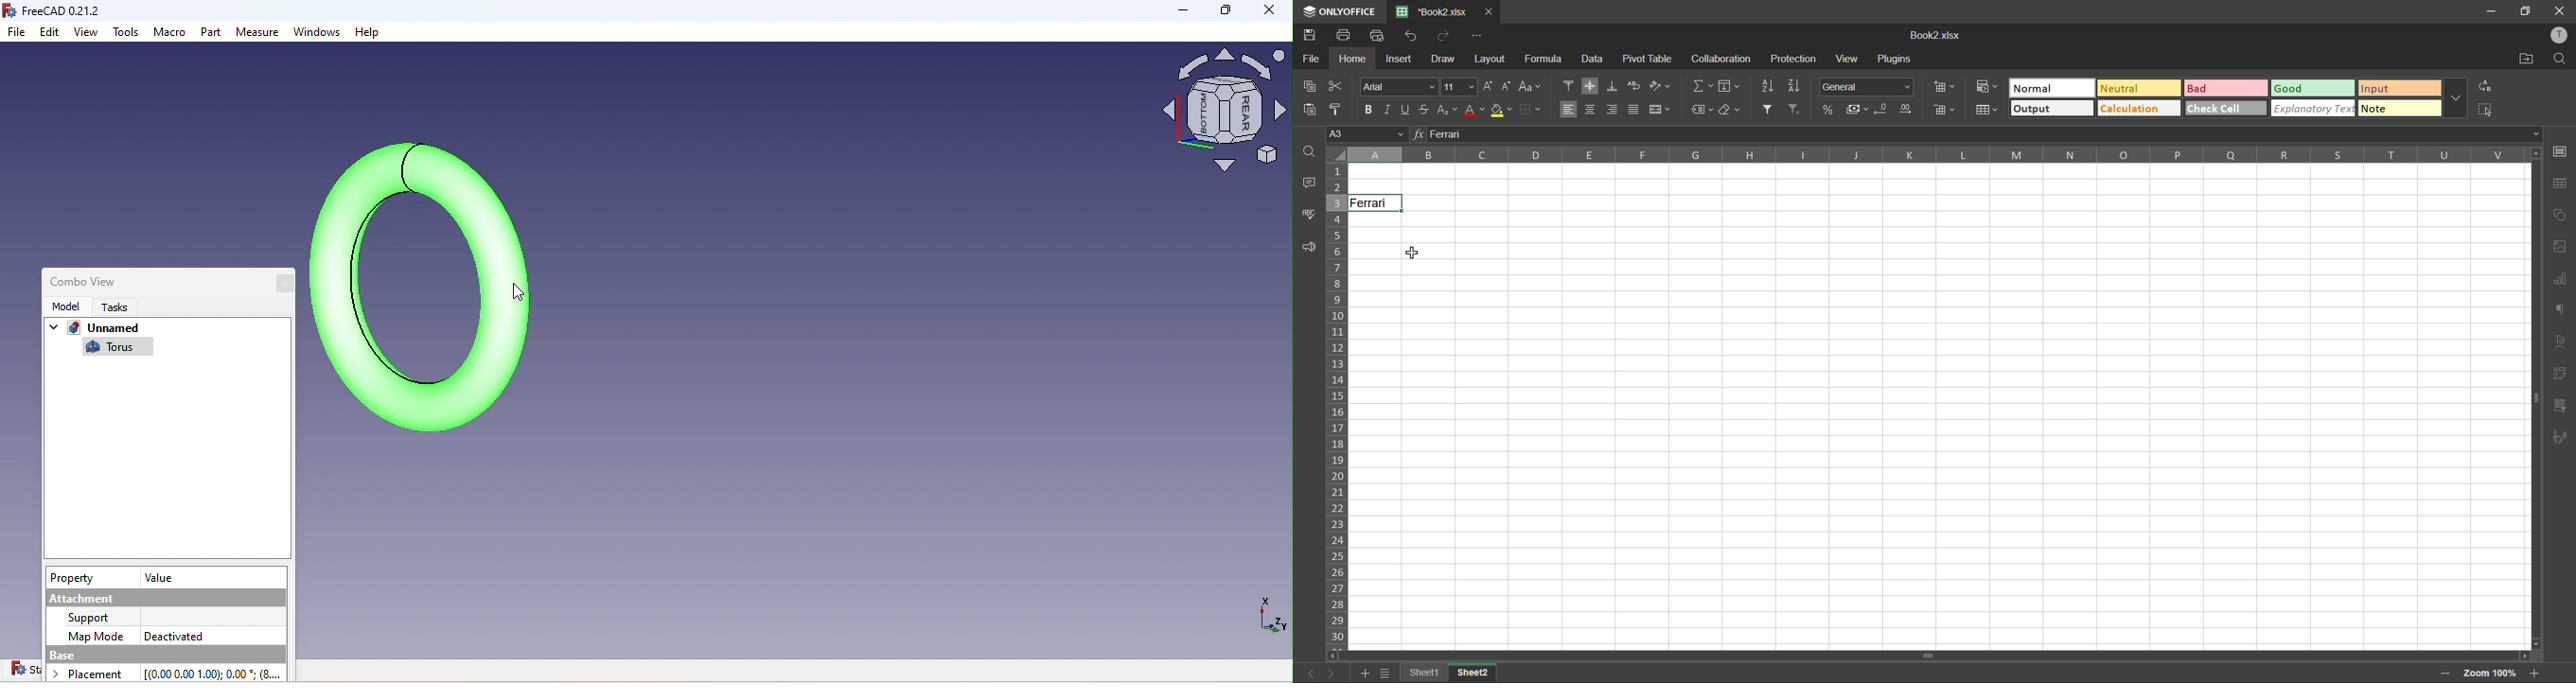 This screenshot has height=700, width=2576. Describe the element at coordinates (1390, 110) in the screenshot. I see `italic` at that location.